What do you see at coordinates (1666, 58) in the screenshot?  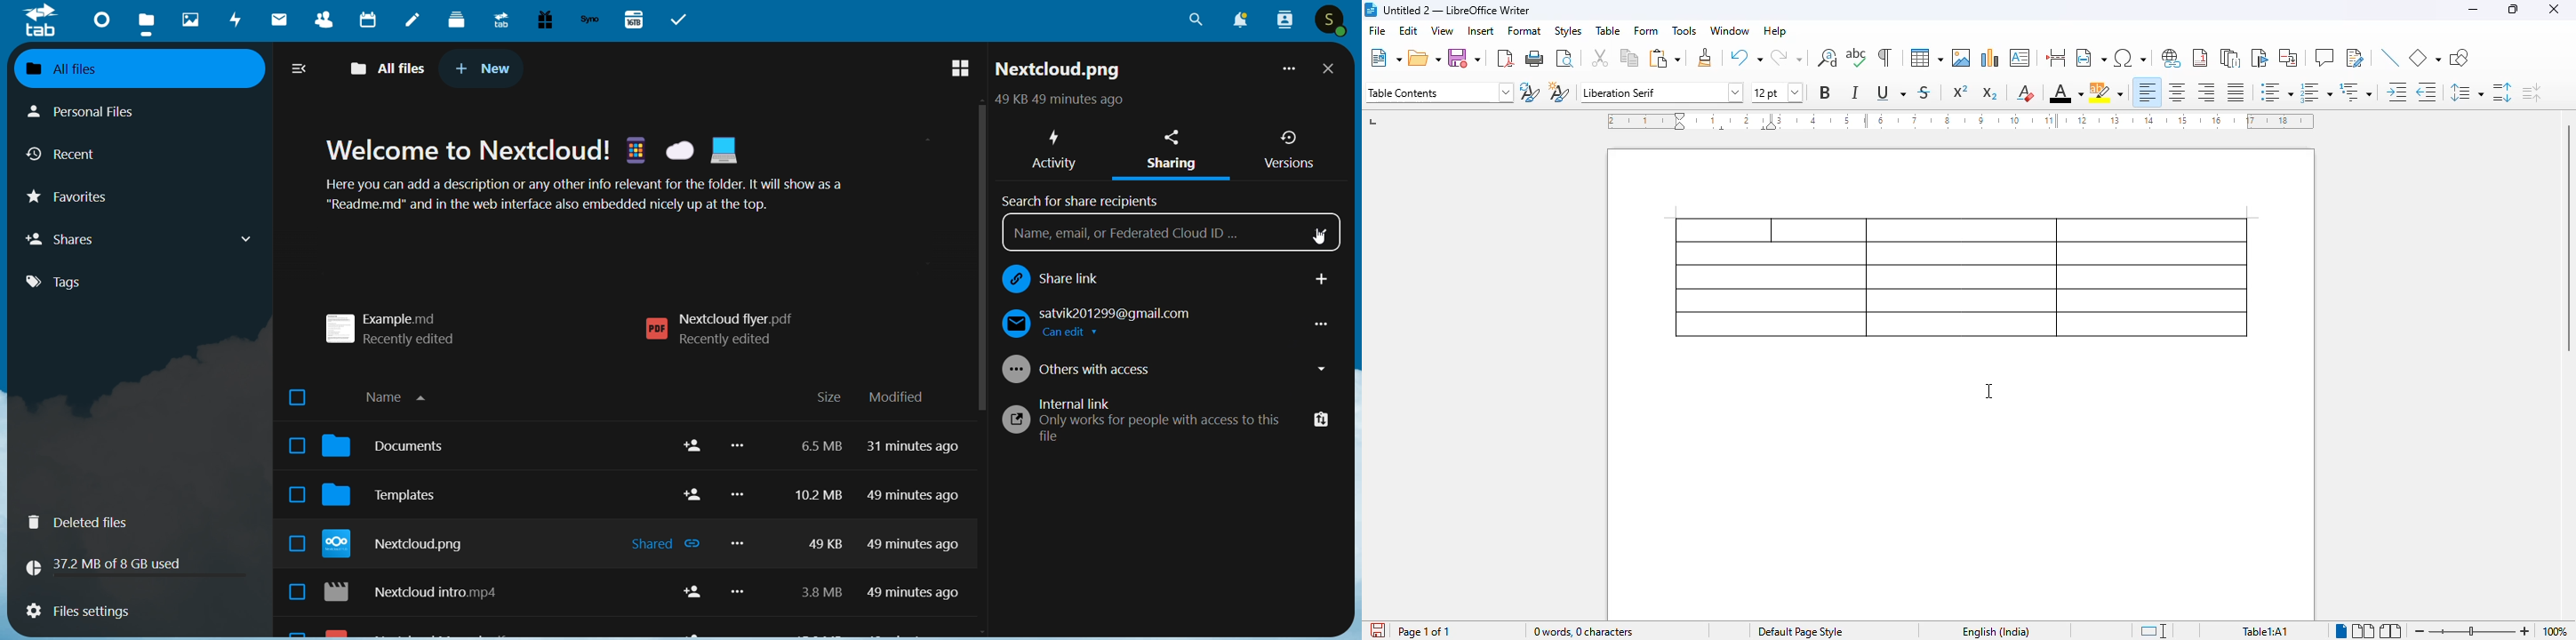 I see `paste` at bounding box center [1666, 58].